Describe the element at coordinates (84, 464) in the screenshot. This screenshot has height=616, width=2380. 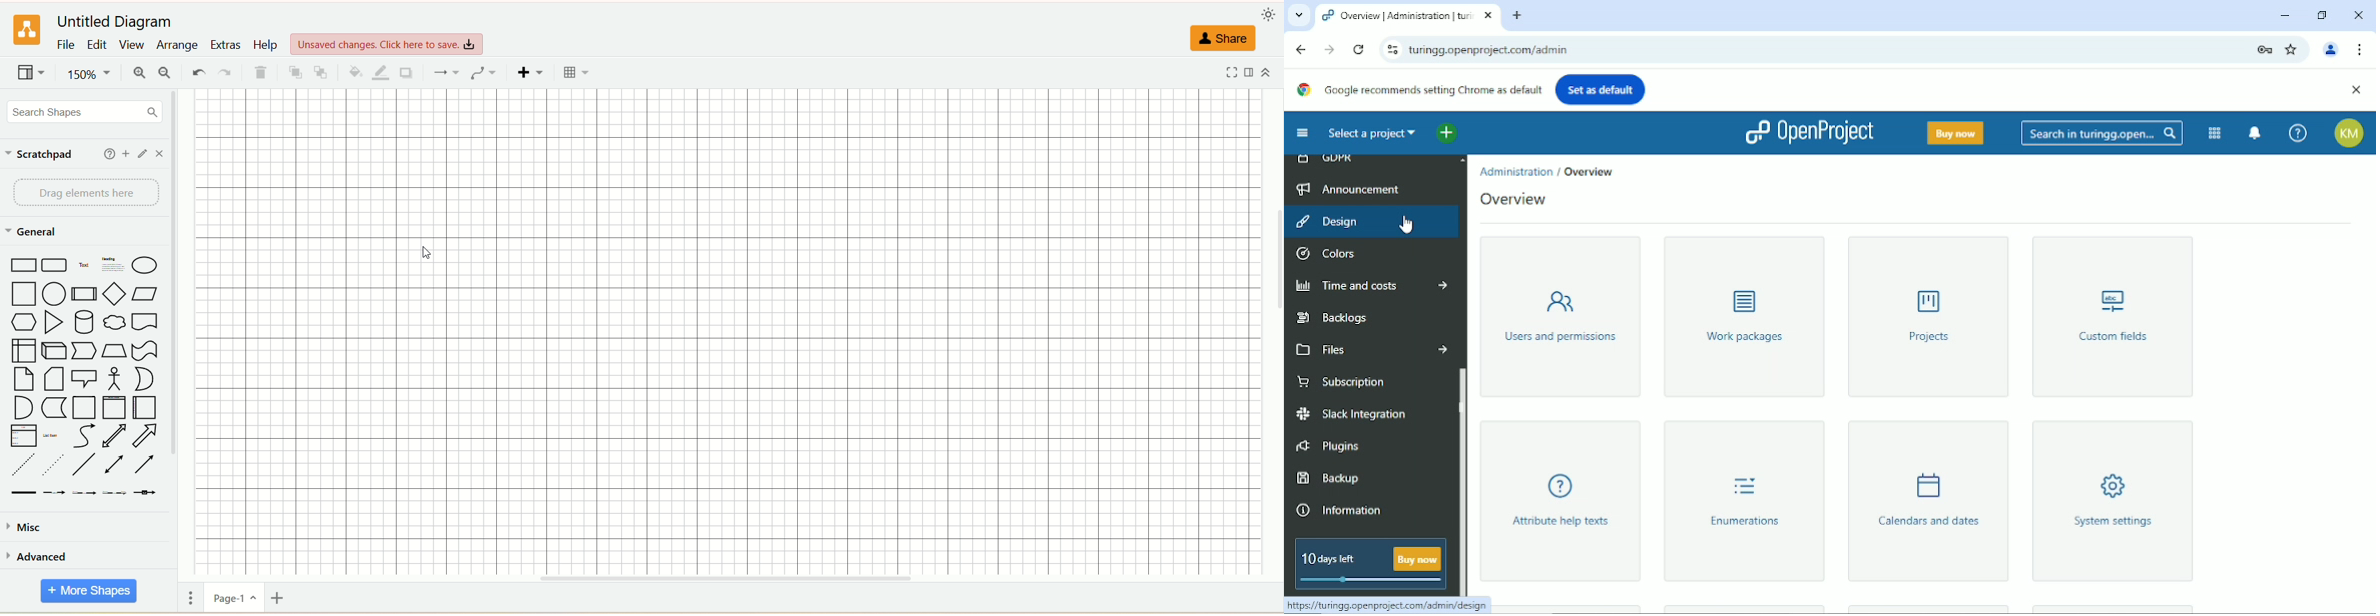
I see `line` at that location.